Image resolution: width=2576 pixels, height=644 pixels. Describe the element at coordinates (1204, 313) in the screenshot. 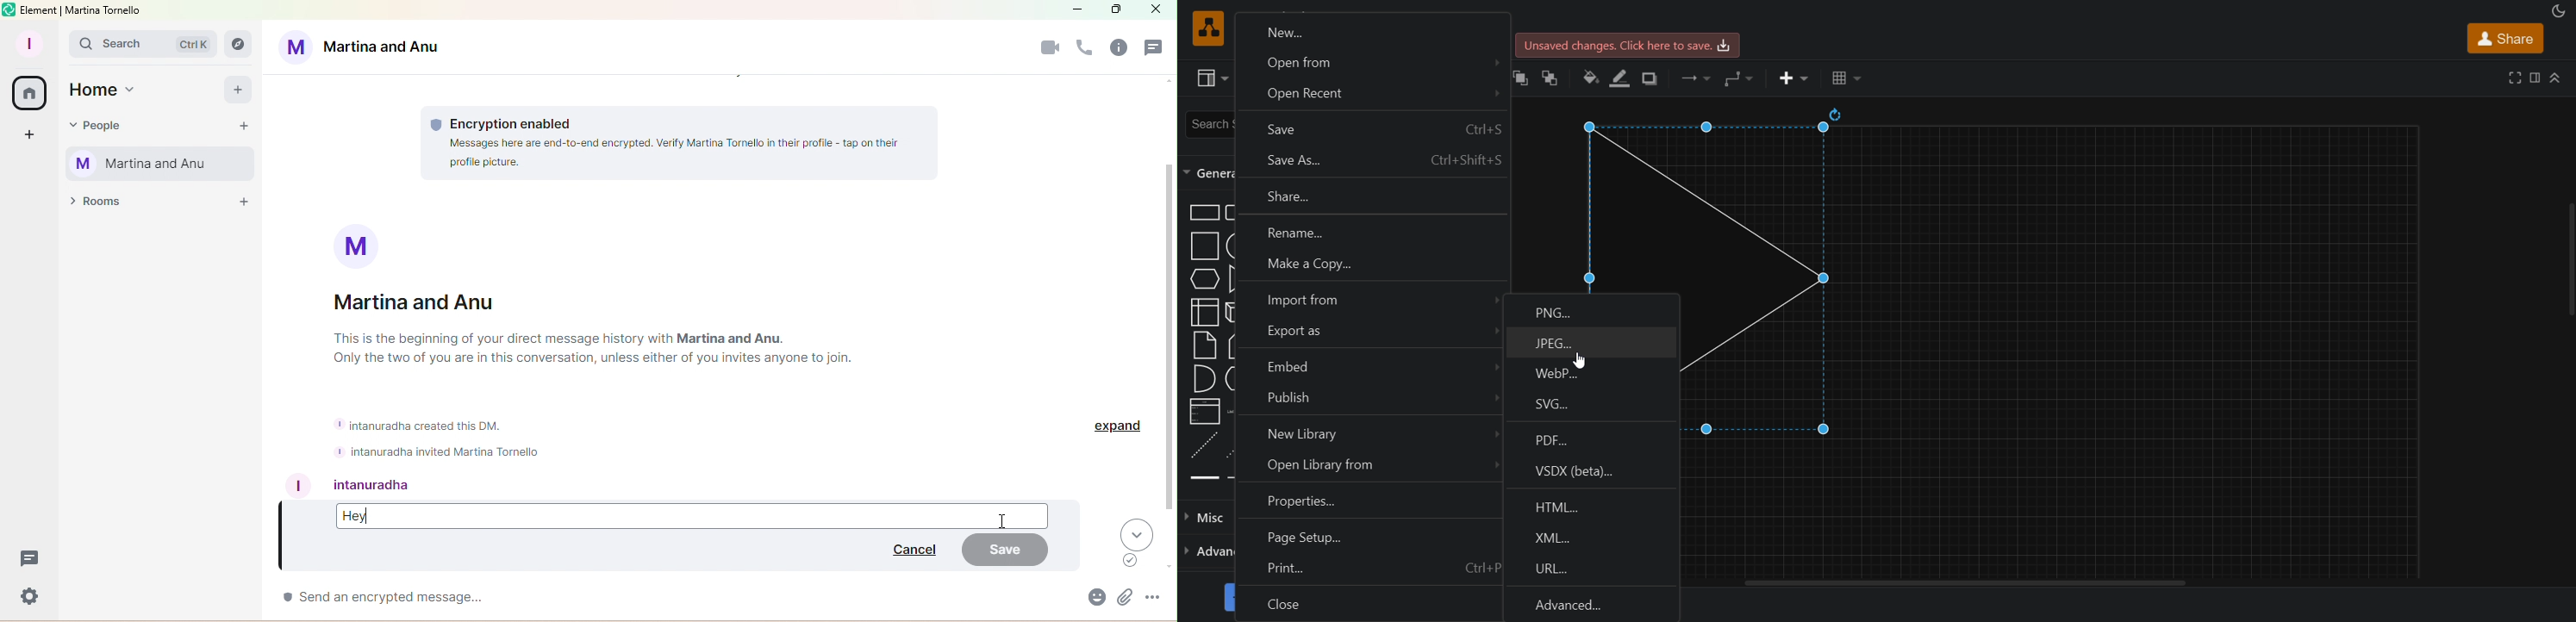

I see `internal storage` at that location.